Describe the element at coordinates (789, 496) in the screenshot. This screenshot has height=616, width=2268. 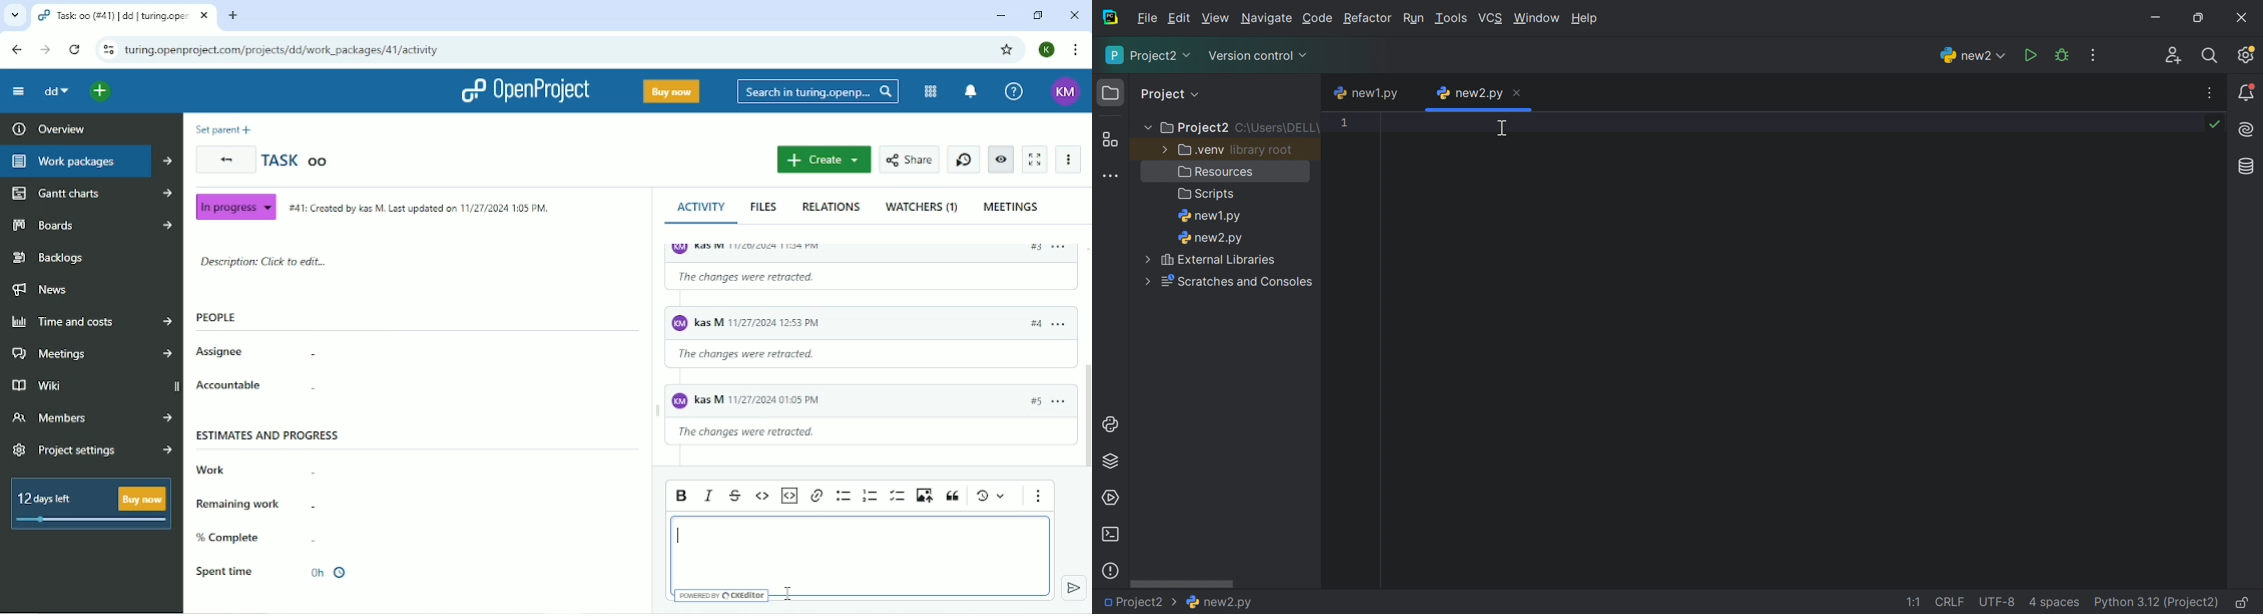
I see `Insert code snippet` at that location.